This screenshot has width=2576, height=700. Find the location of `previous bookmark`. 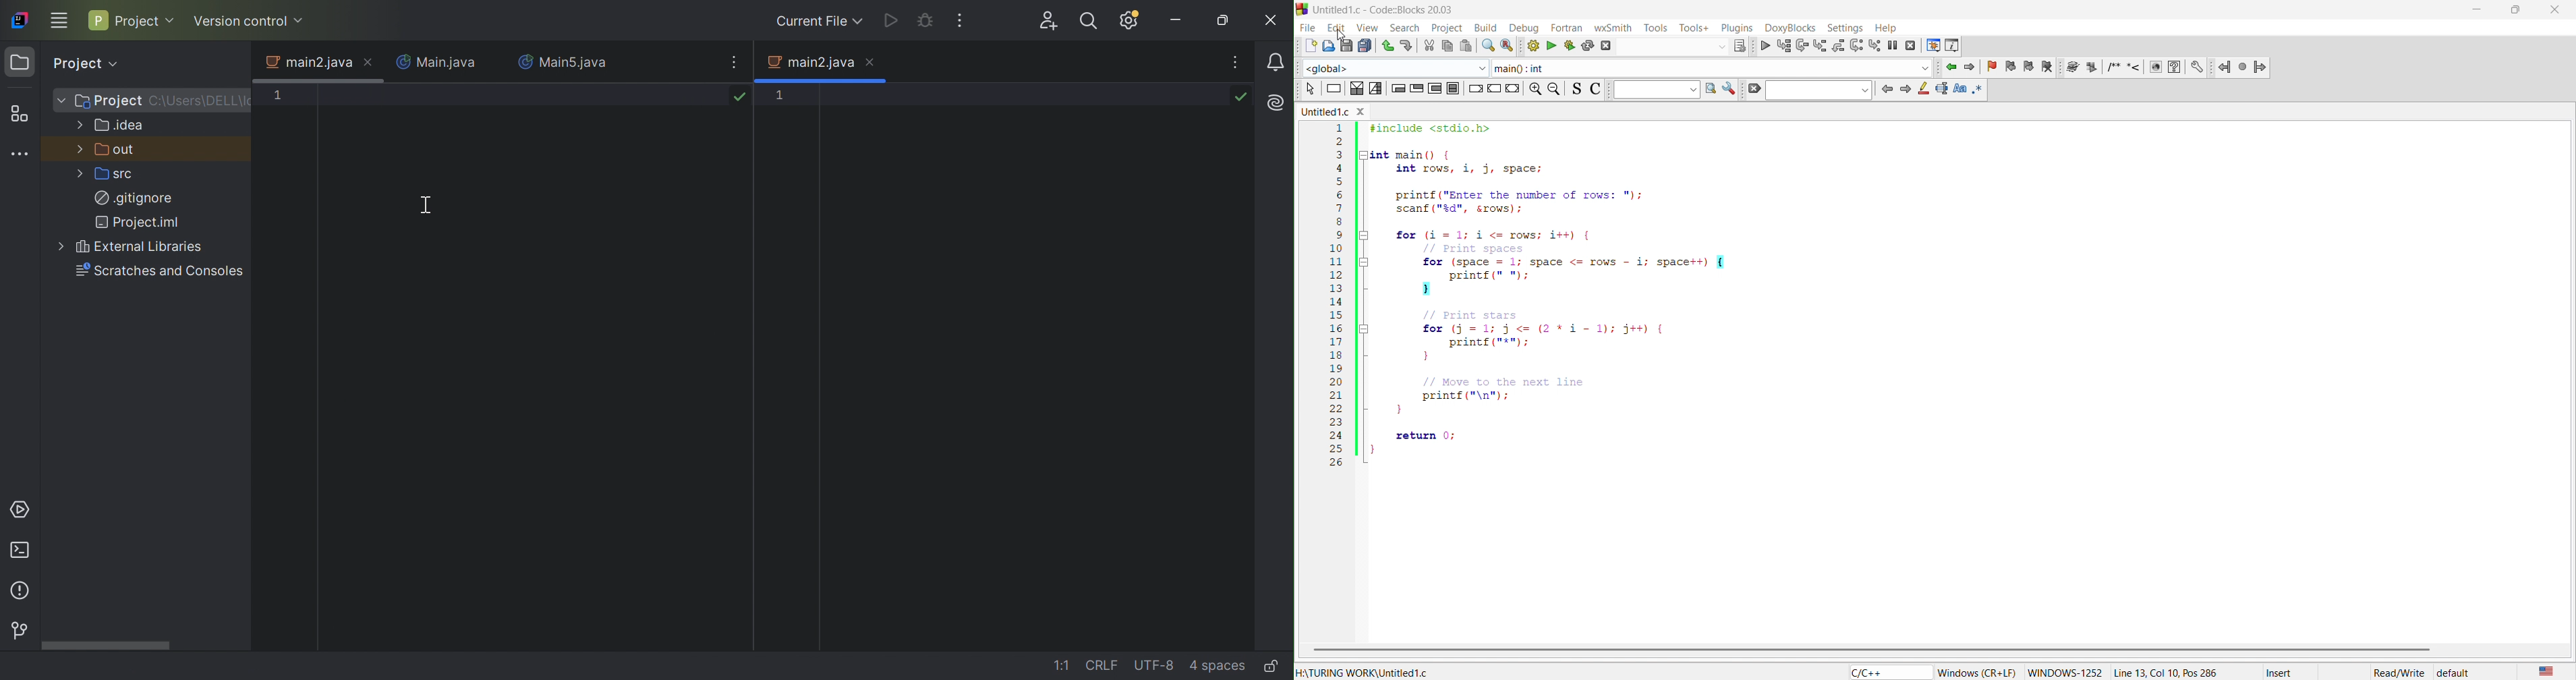

previous bookmark is located at coordinates (2010, 68).